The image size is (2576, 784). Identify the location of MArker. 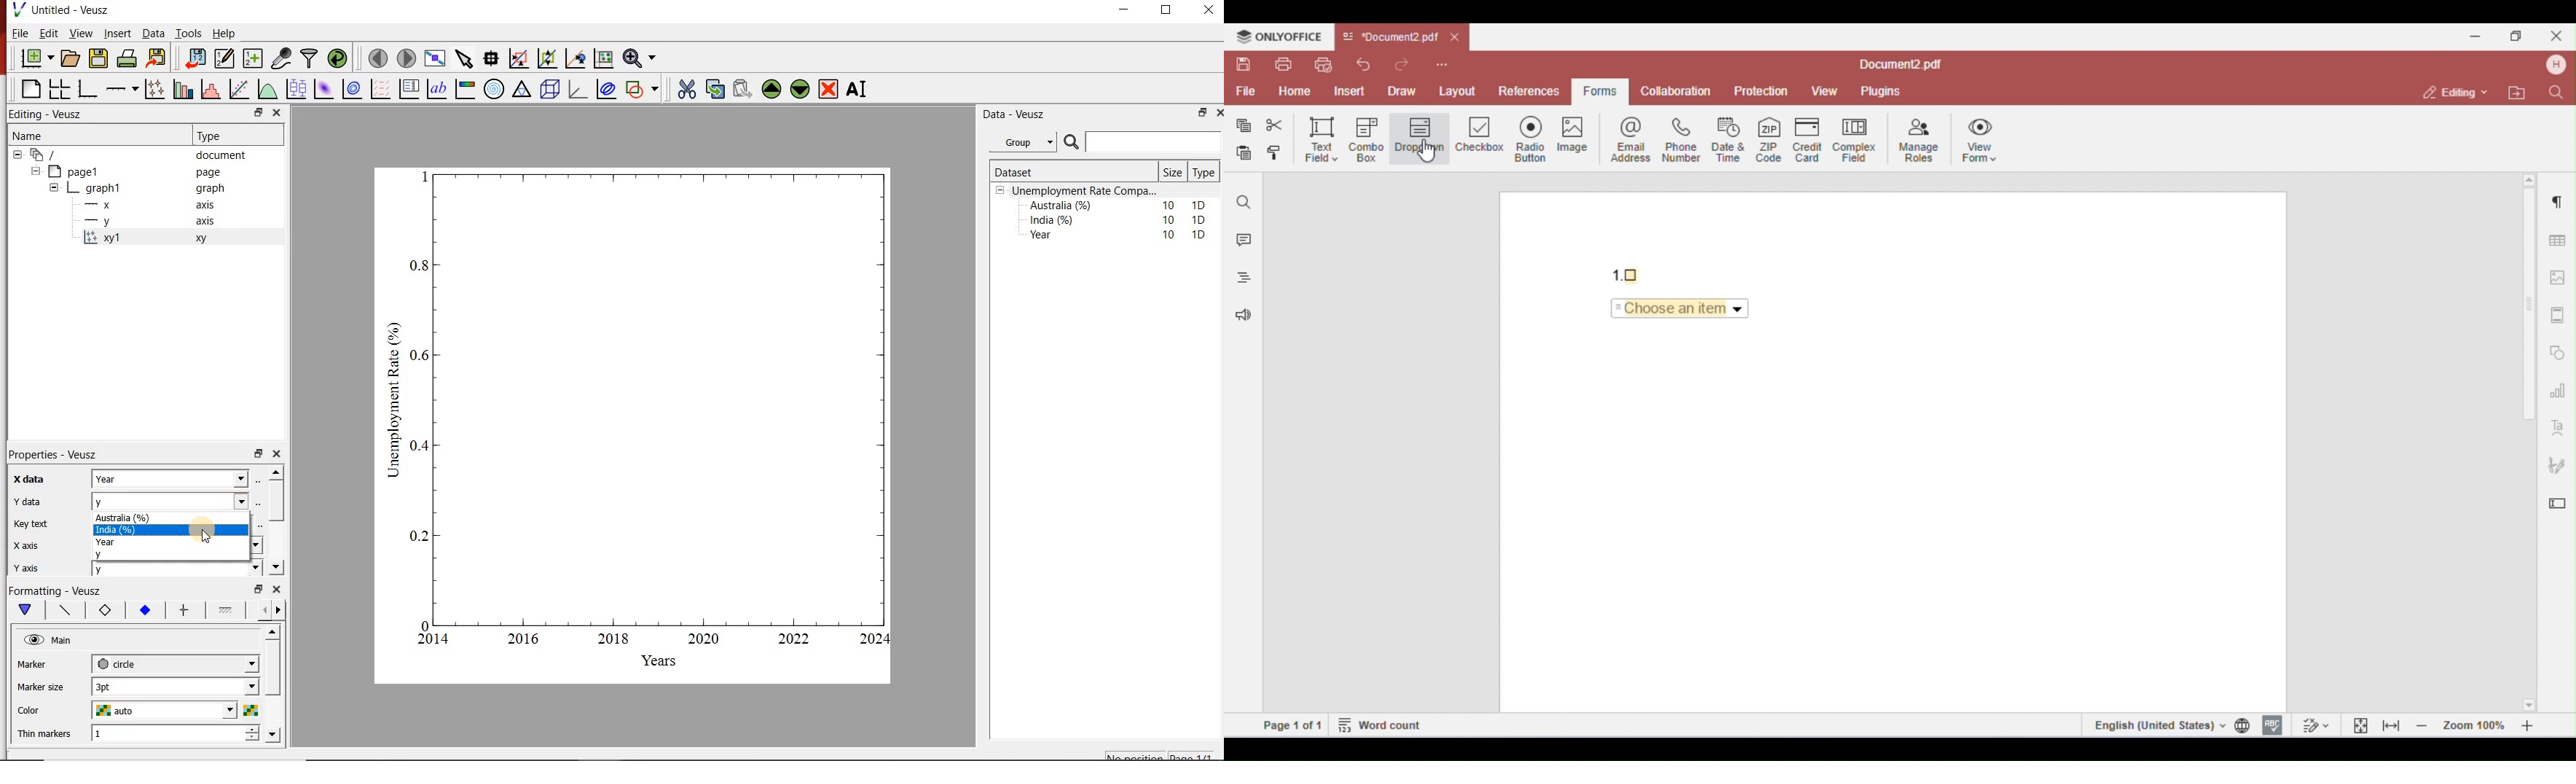
(42, 666).